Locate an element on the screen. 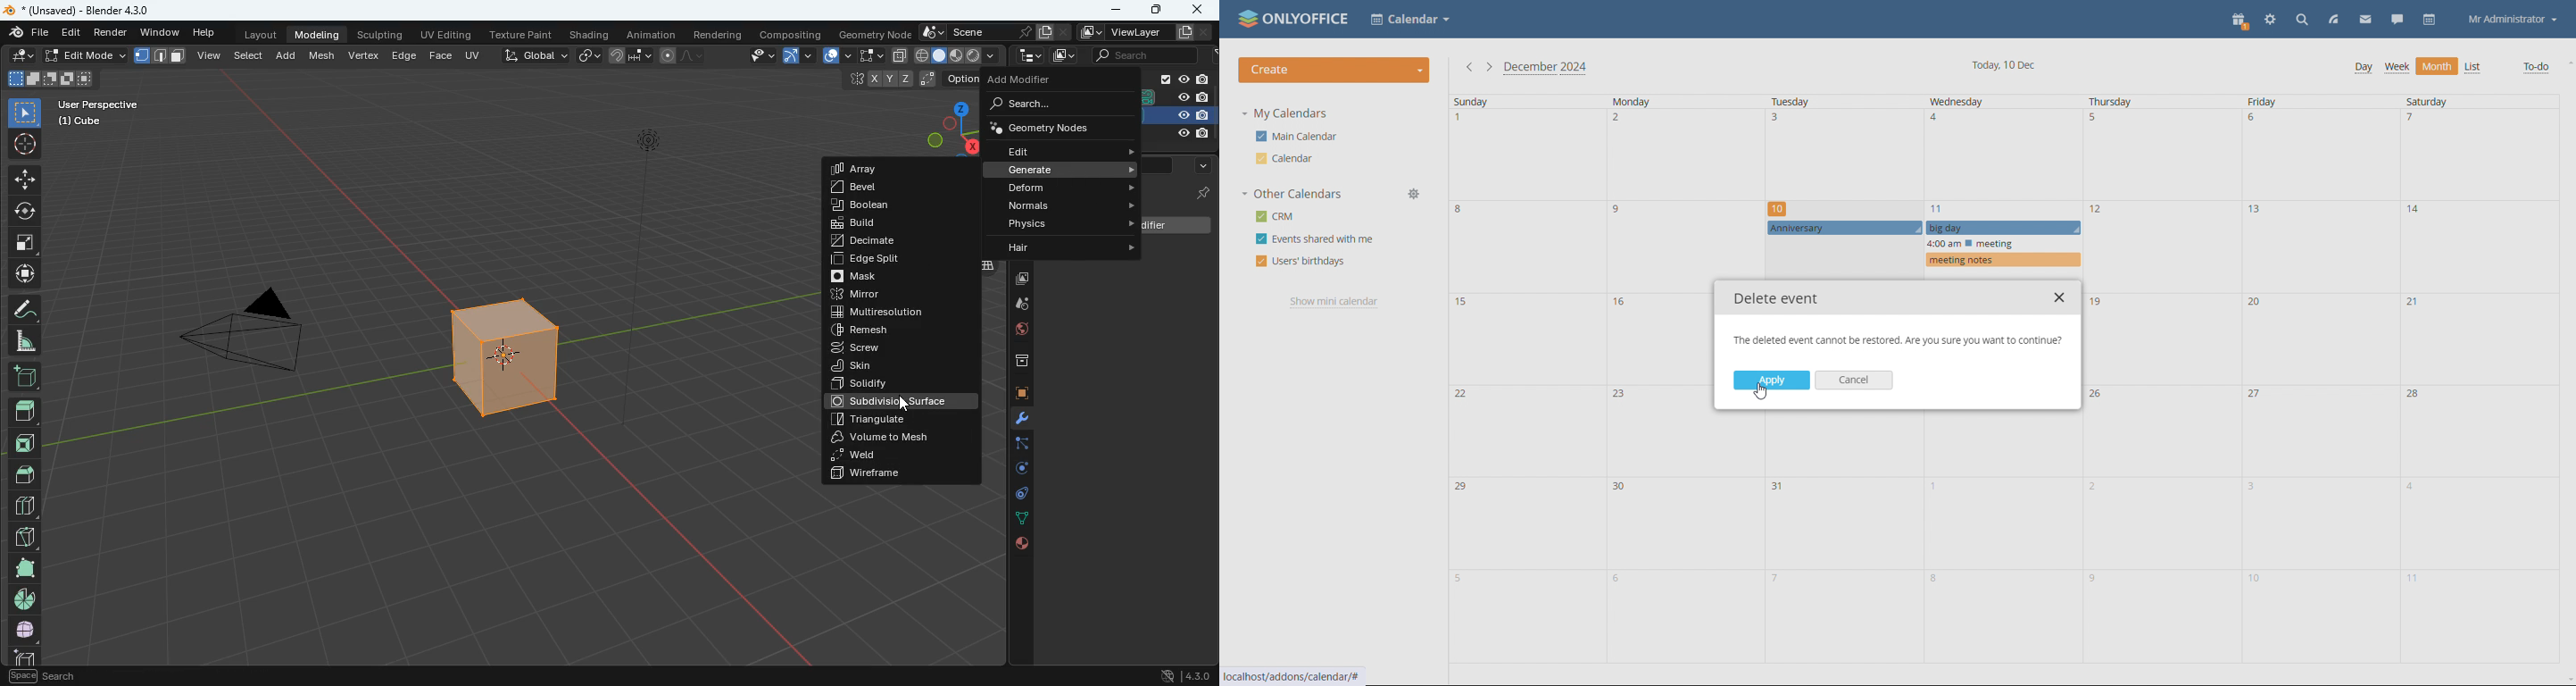 Image resolution: width=2576 pixels, height=700 pixels. rendering is located at coordinates (720, 34).